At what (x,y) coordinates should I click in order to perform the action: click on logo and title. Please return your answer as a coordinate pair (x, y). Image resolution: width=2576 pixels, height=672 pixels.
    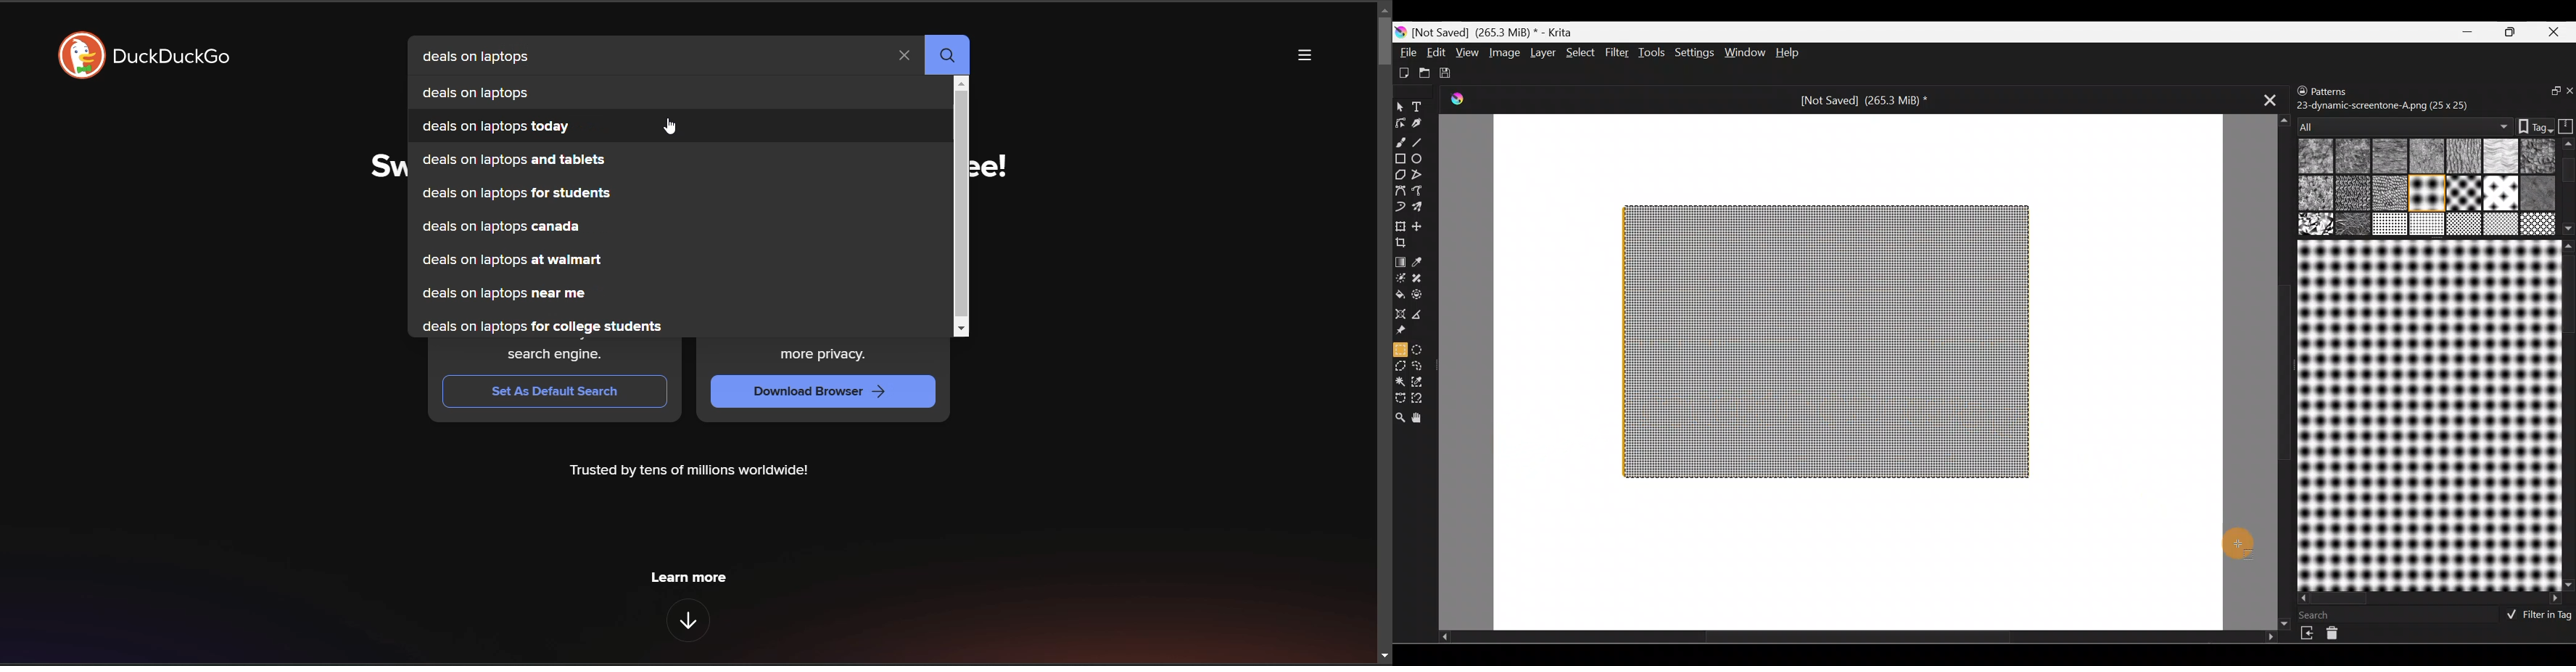
    Looking at the image, I should click on (152, 57).